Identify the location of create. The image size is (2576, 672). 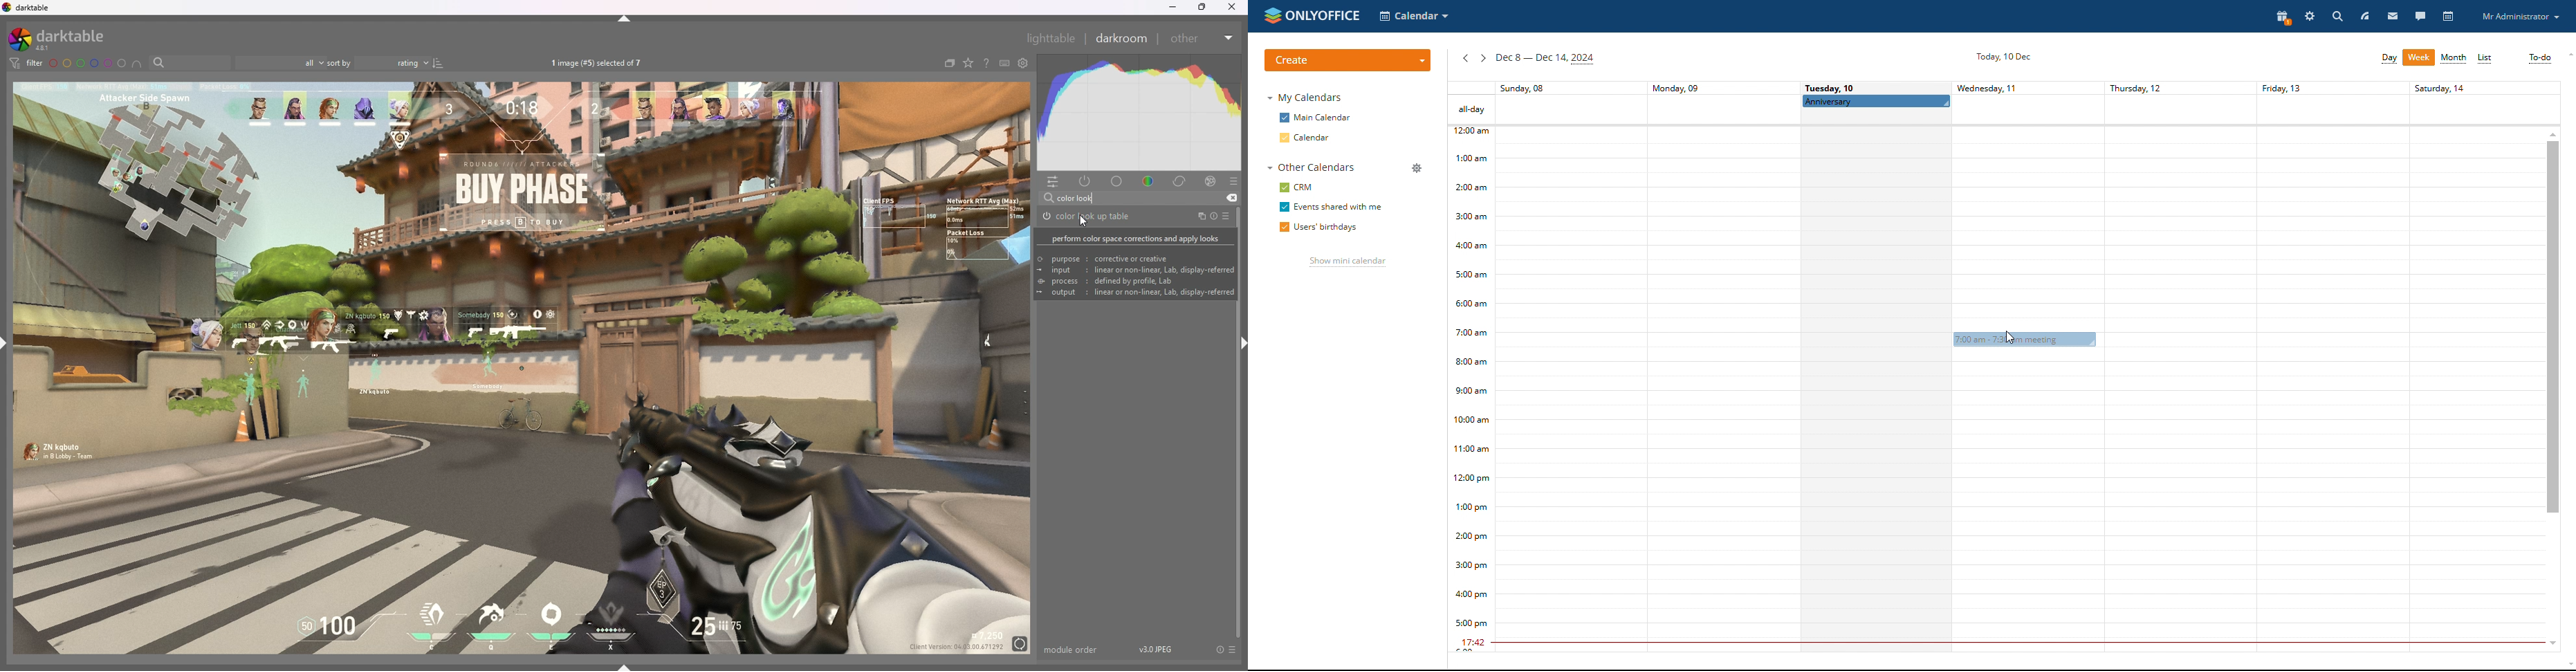
(1347, 60).